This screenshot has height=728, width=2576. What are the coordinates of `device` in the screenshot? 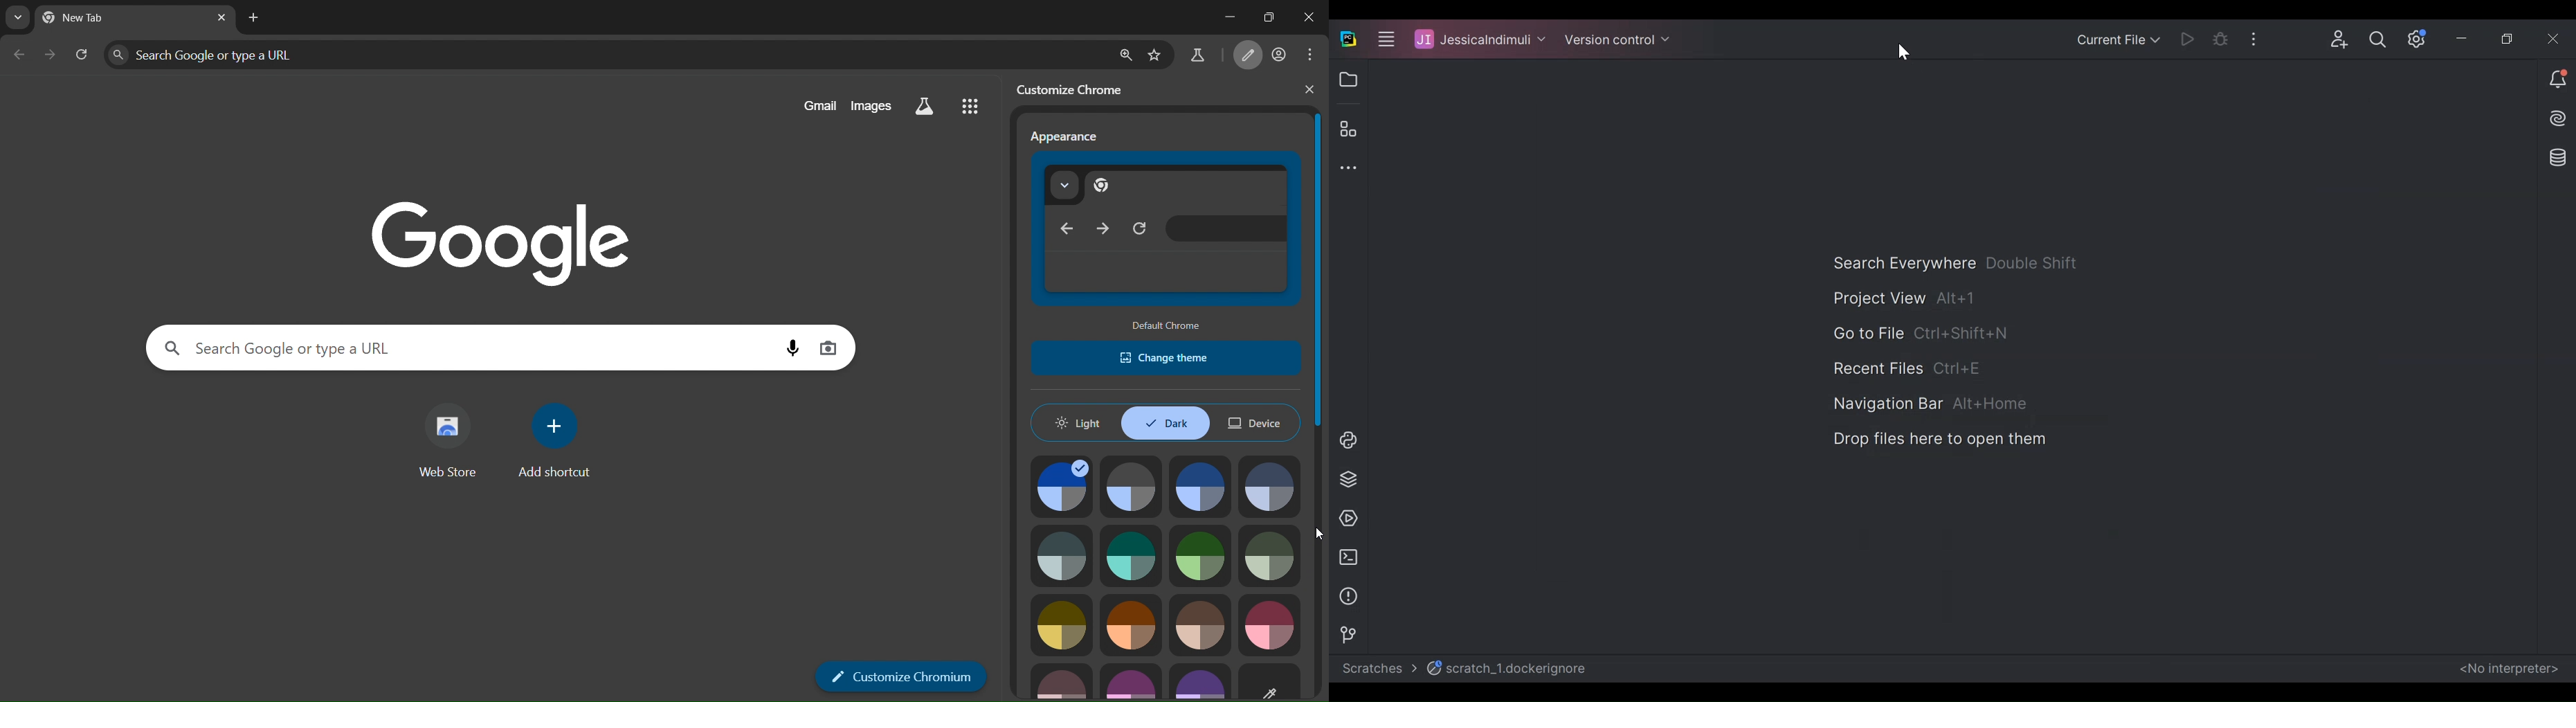 It's located at (1258, 424).